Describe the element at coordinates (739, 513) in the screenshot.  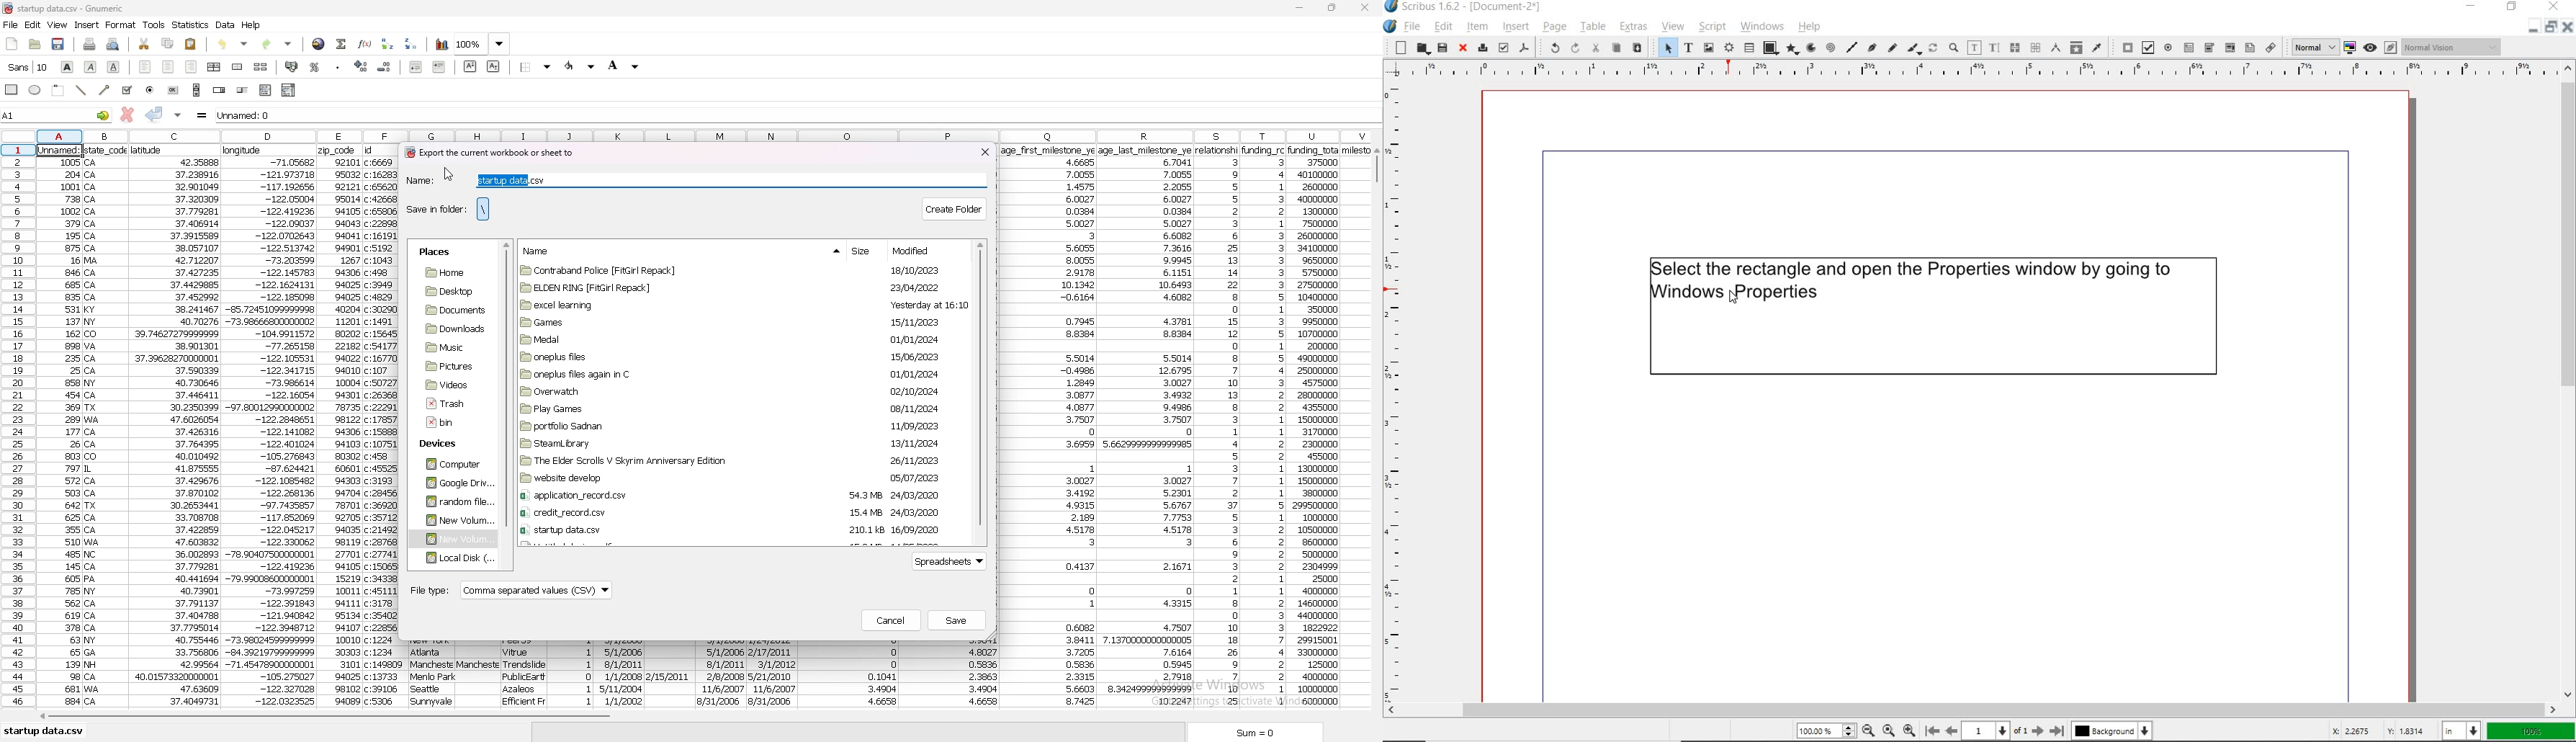
I see `folder` at that location.